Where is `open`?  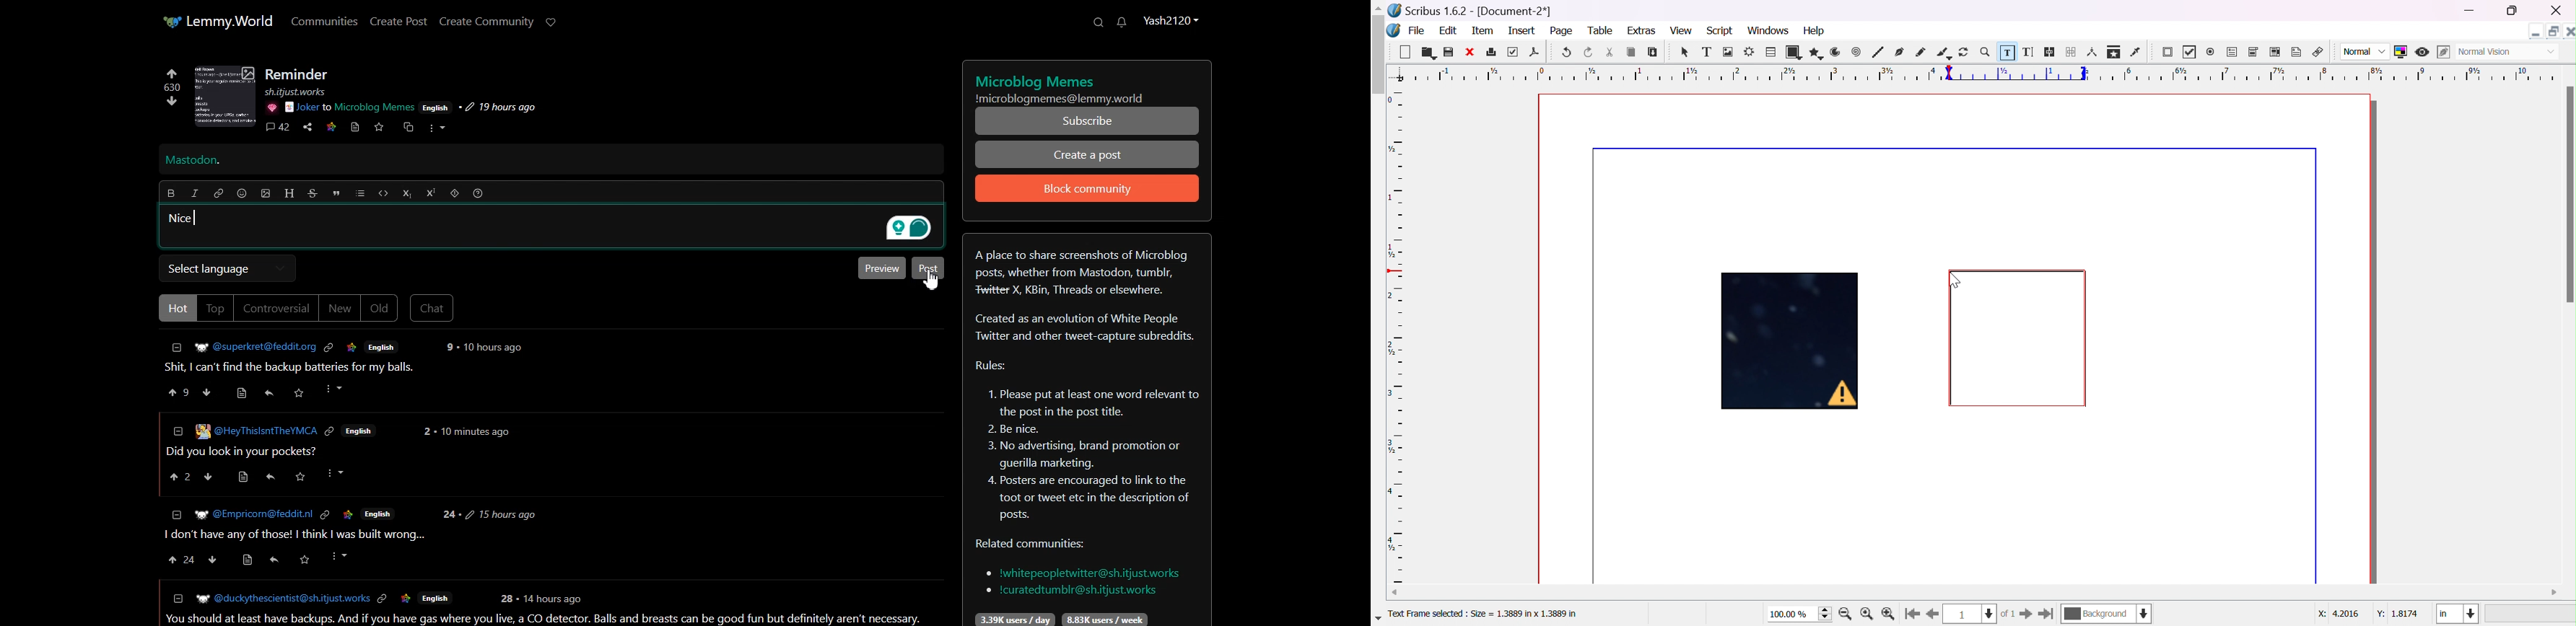
open is located at coordinates (1426, 53).